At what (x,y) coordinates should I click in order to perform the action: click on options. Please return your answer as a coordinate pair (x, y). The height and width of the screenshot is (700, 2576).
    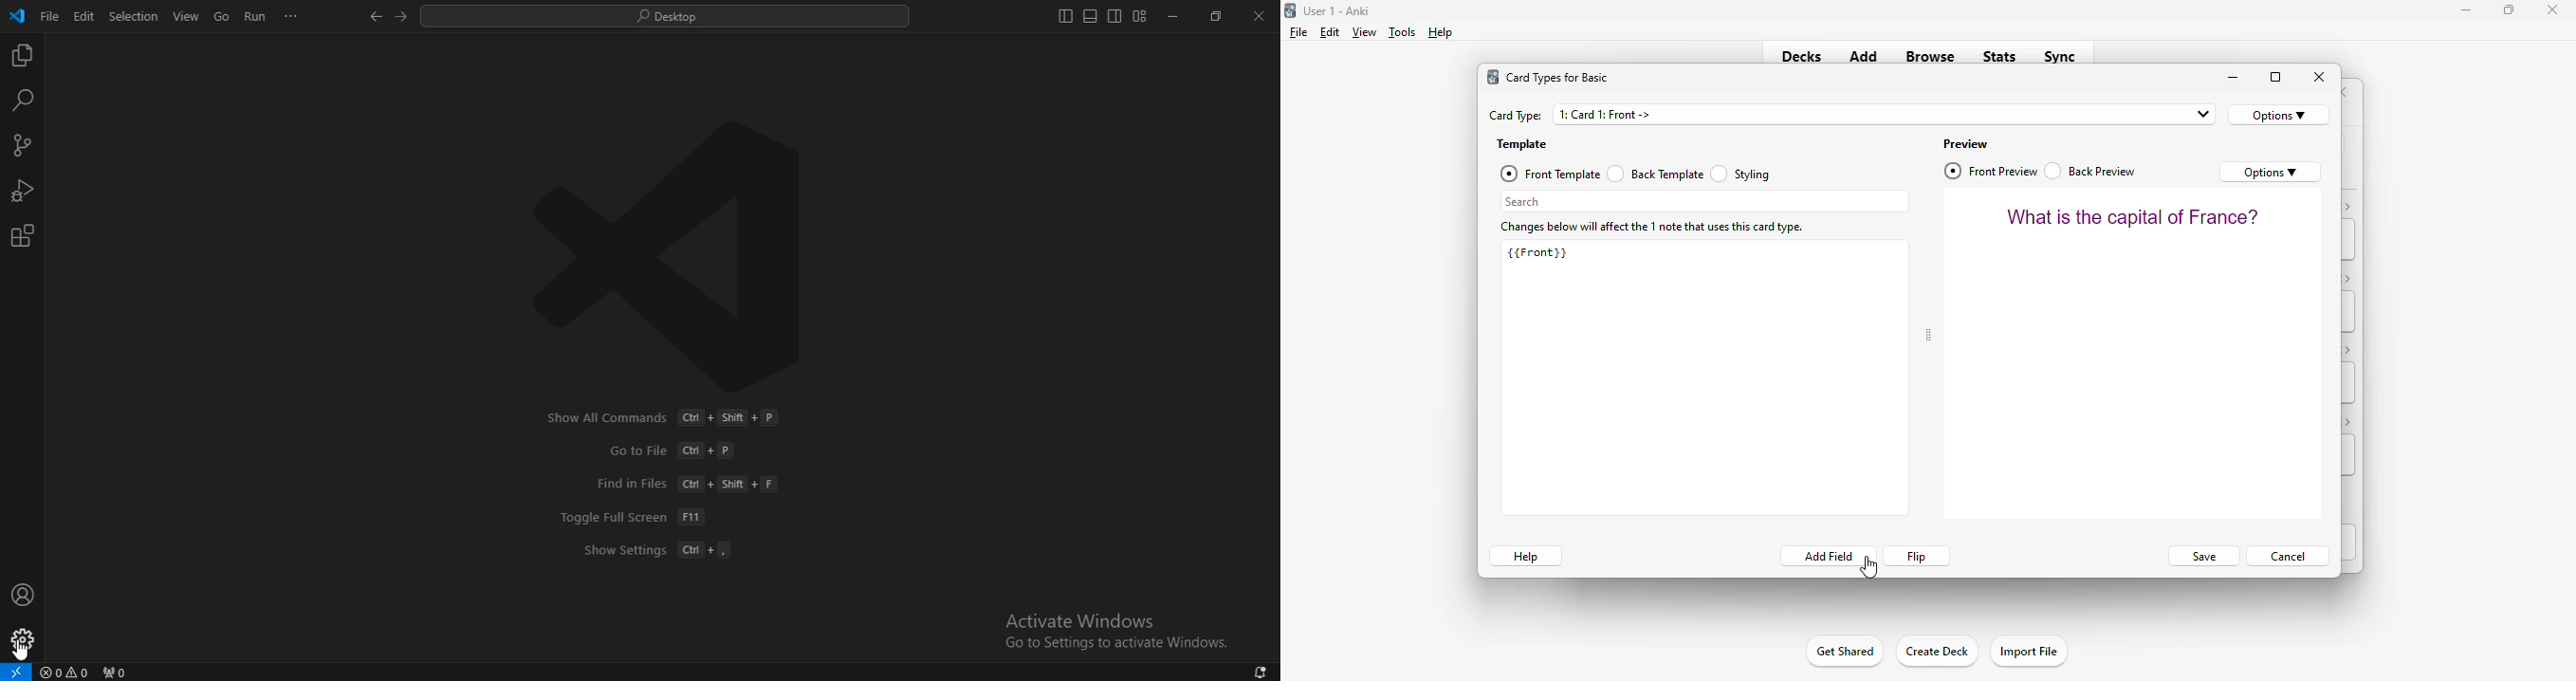
    Looking at the image, I should click on (2271, 172).